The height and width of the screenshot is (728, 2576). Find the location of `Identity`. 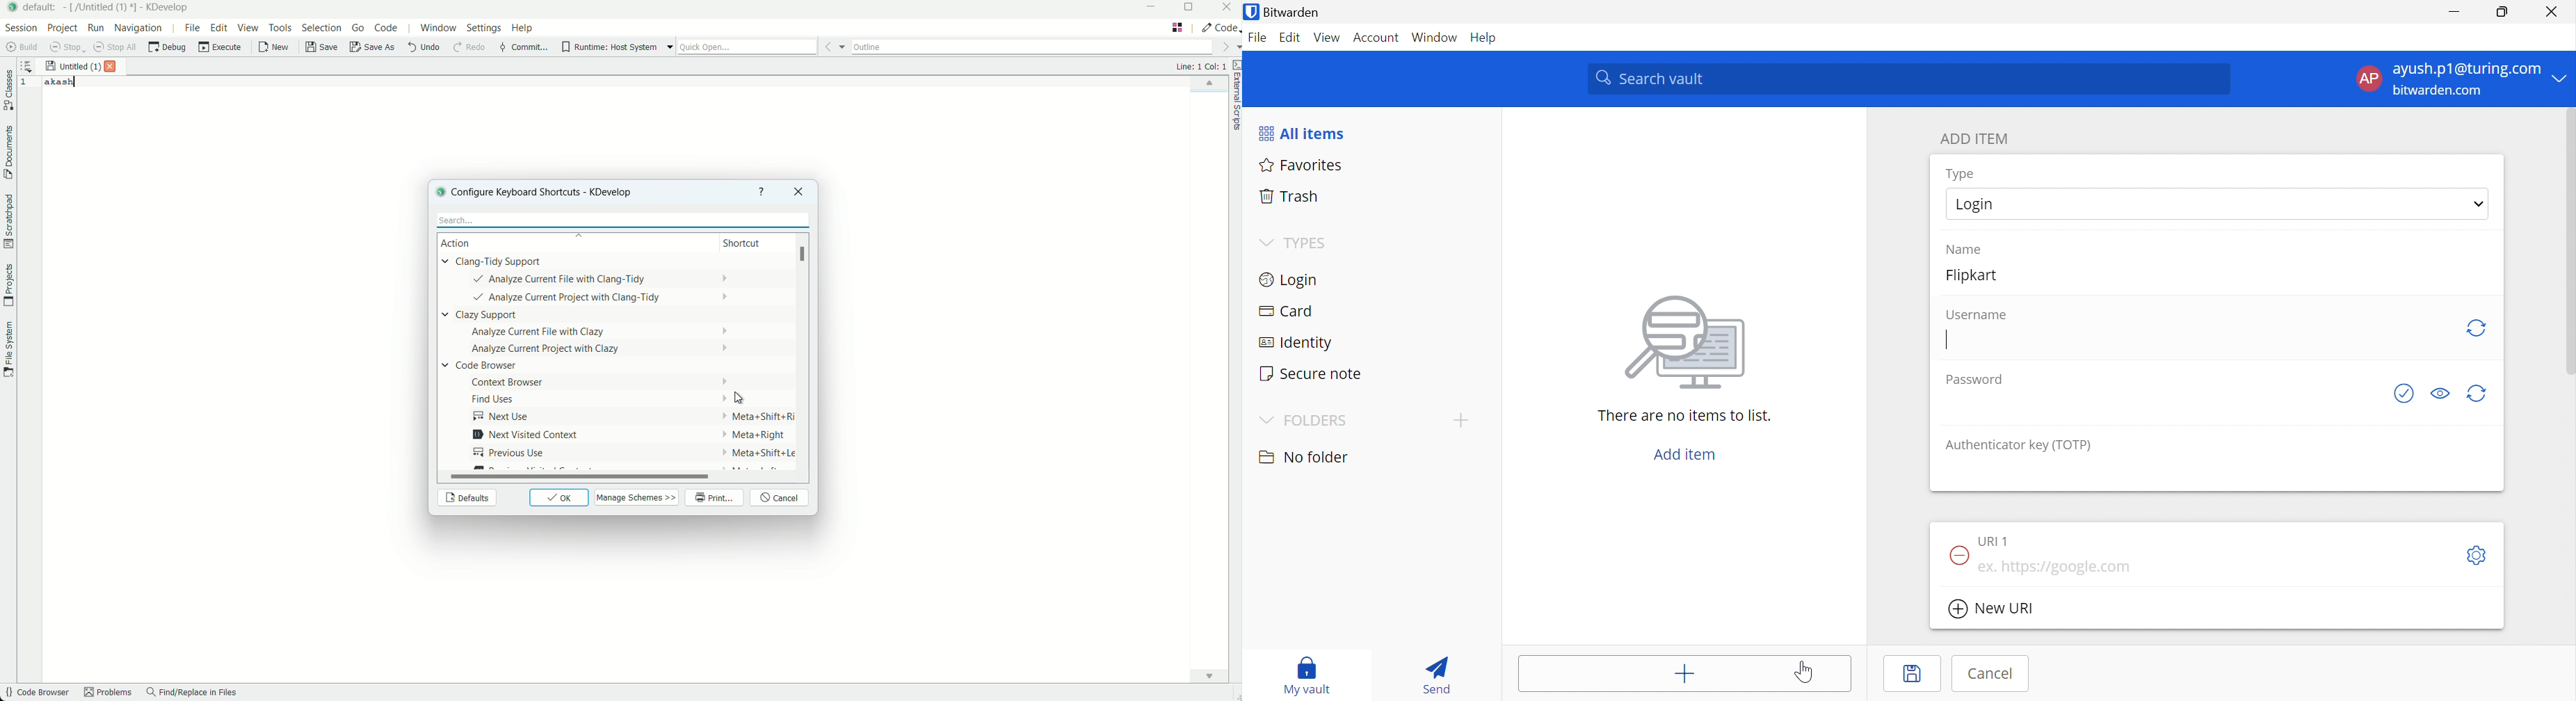

Identity is located at coordinates (1297, 344).